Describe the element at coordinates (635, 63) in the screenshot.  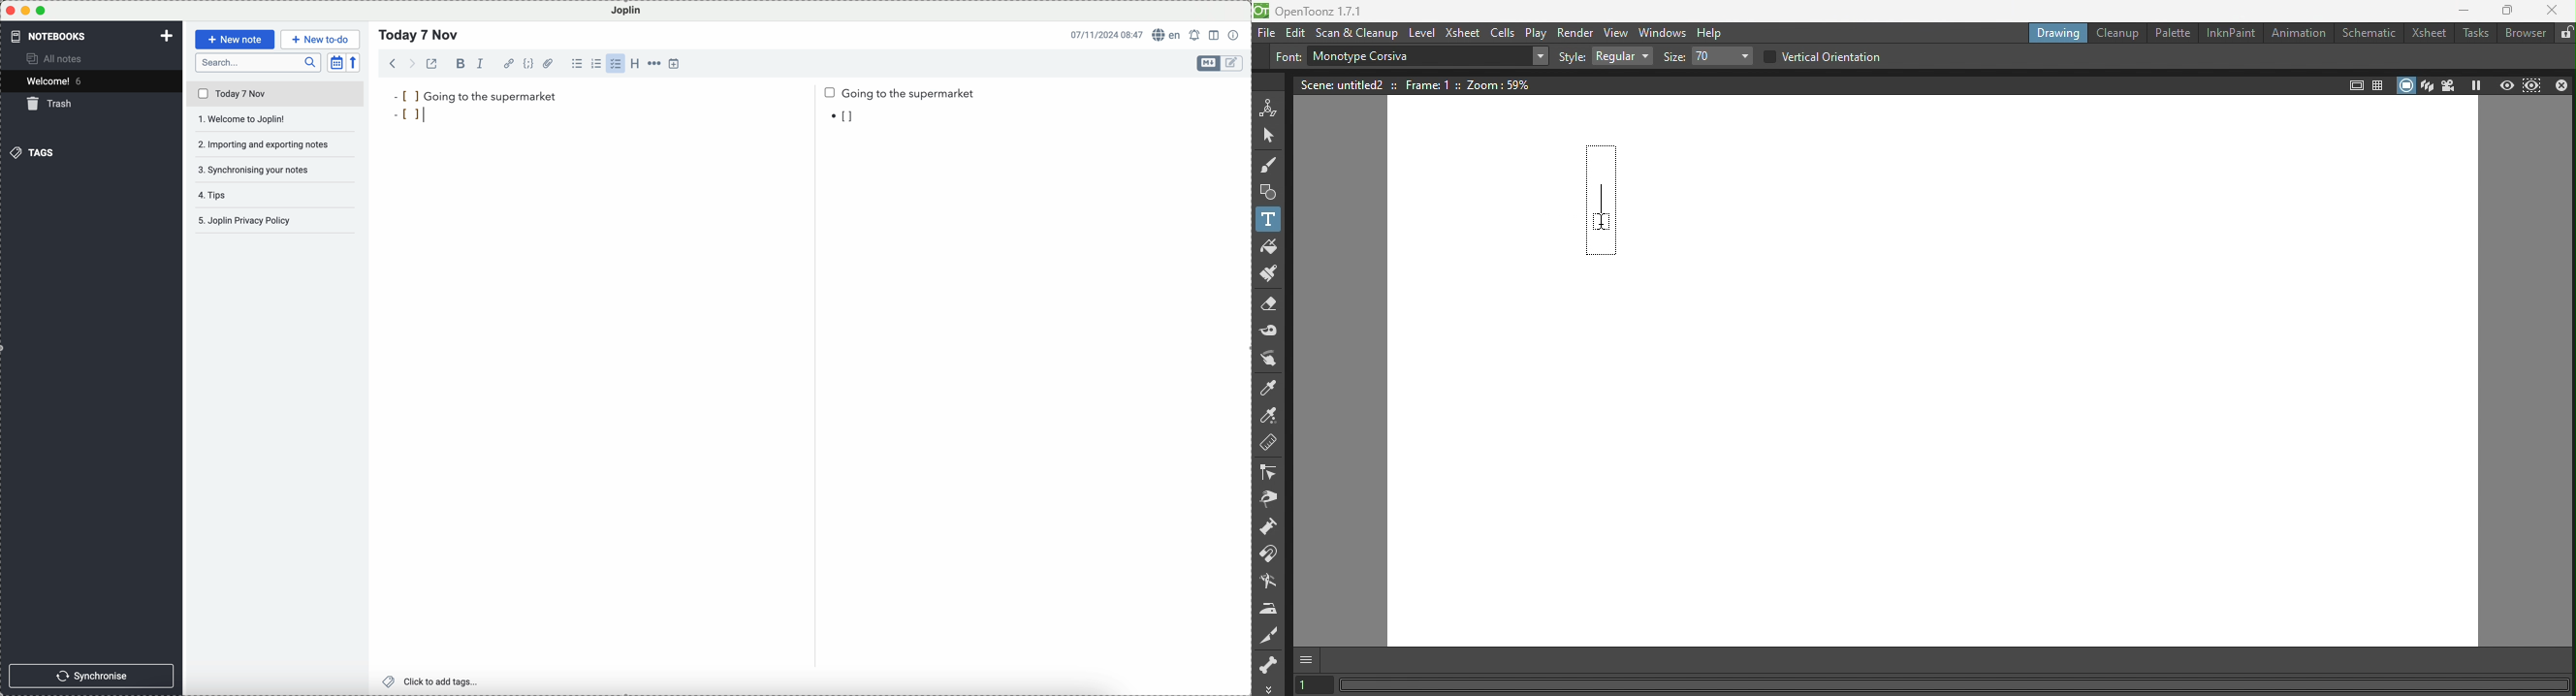
I see `heading` at that location.